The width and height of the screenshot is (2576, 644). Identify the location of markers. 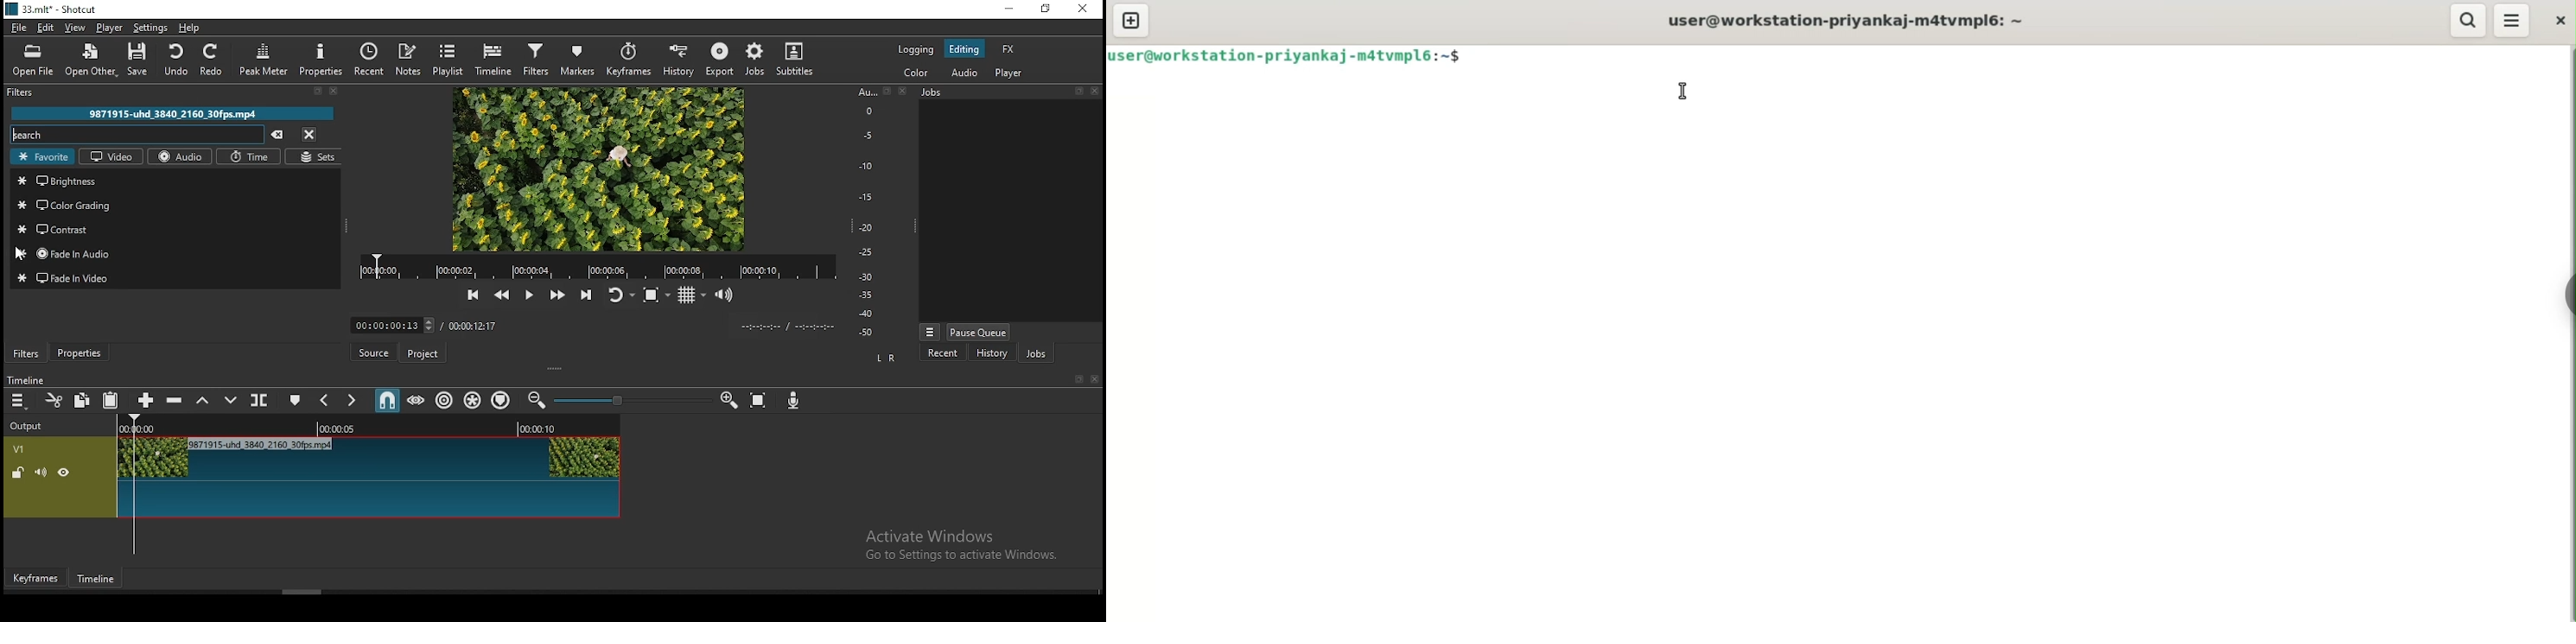
(580, 58).